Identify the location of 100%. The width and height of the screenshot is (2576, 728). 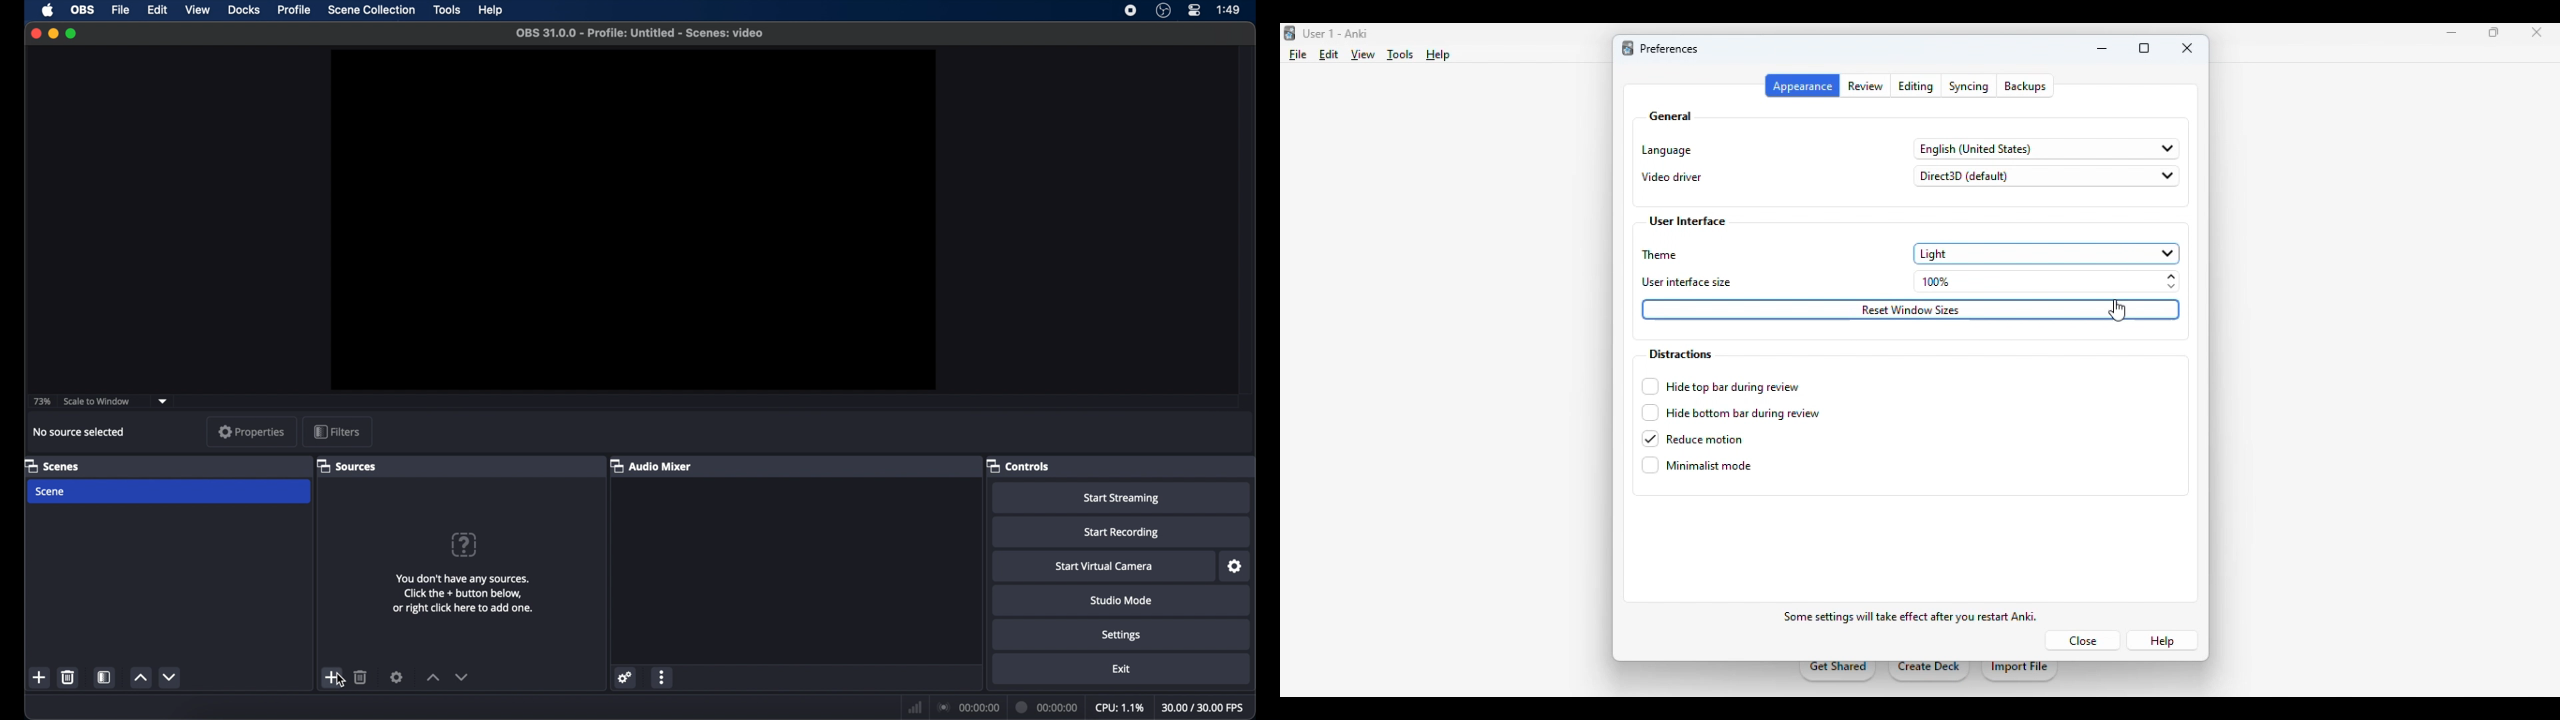
(2050, 282).